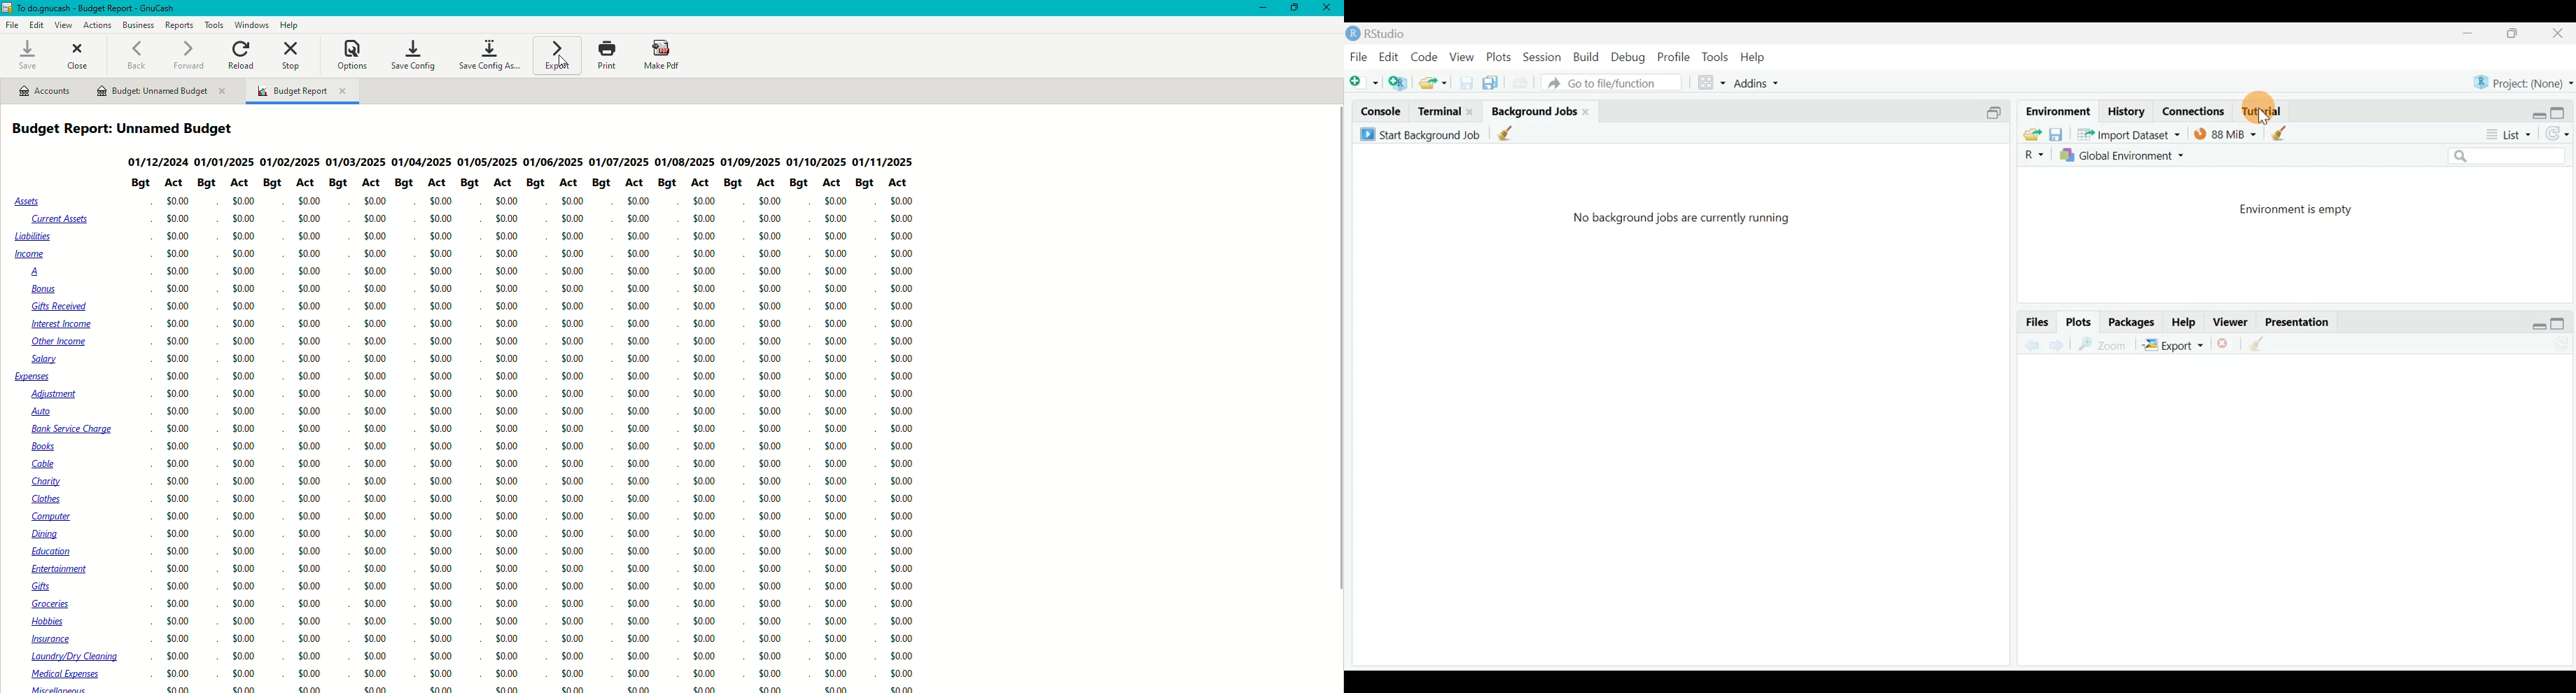 The height and width of the screenshot is (700, 2576). I want to click on Build, so click(1585, 61).